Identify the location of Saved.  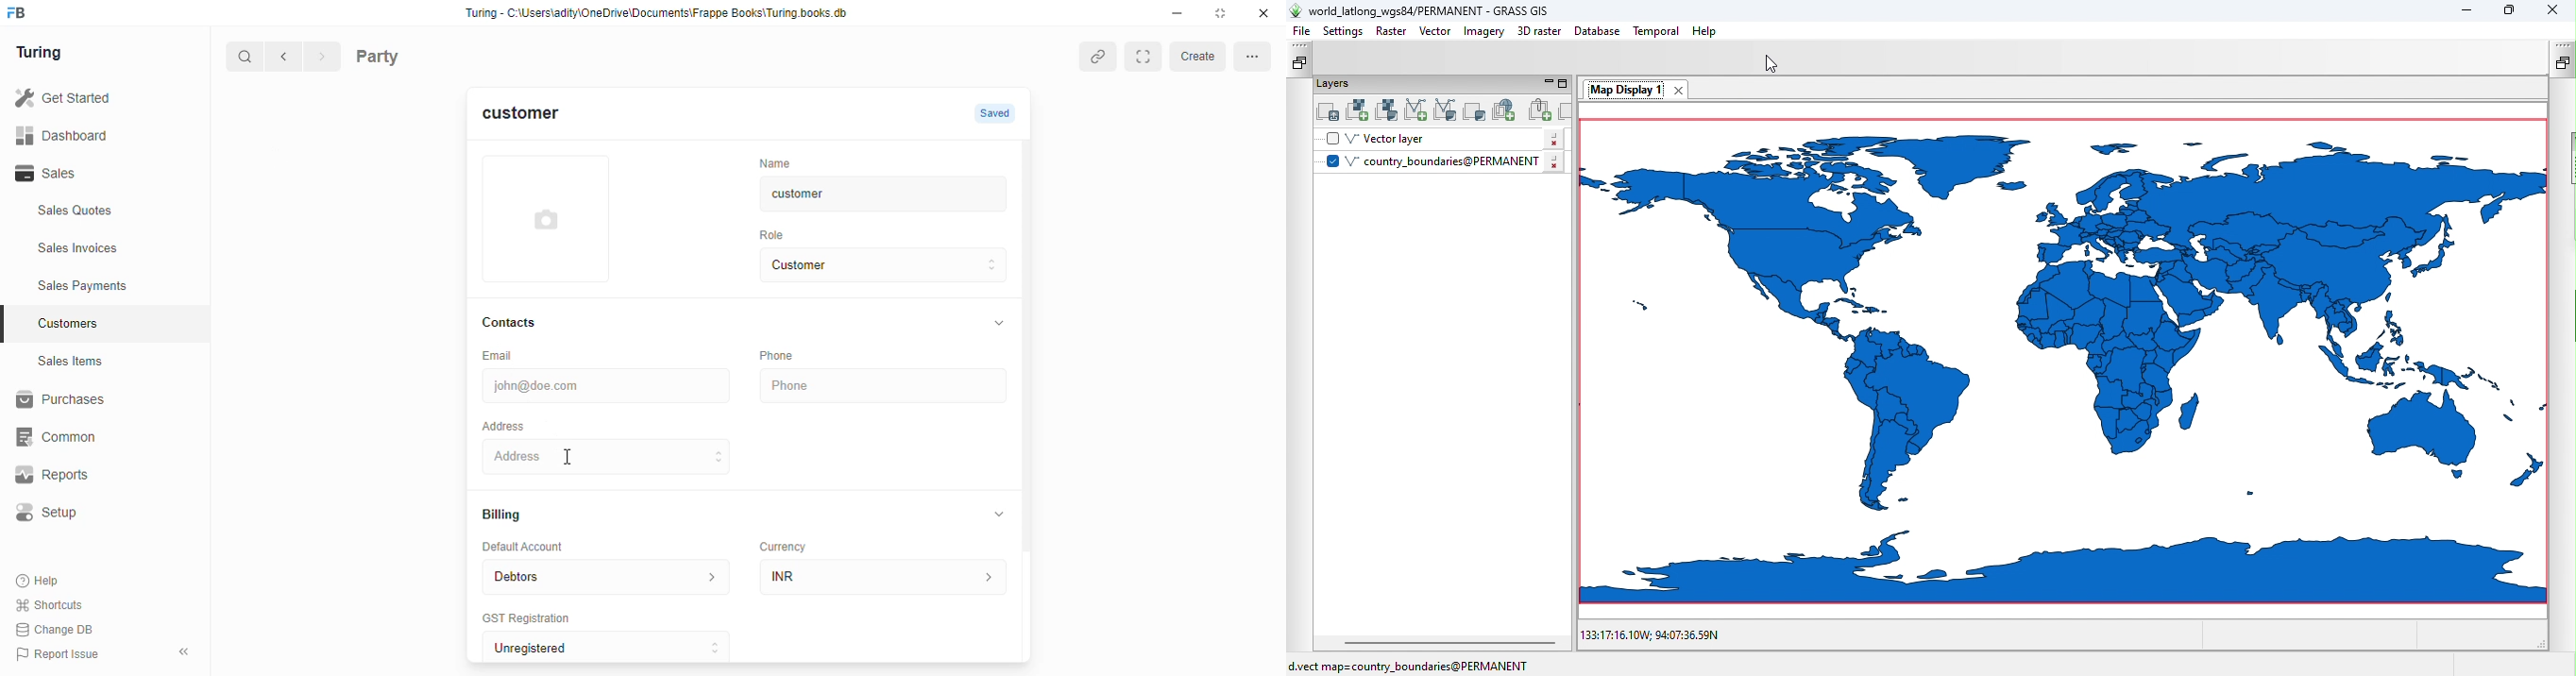
(997, 114).